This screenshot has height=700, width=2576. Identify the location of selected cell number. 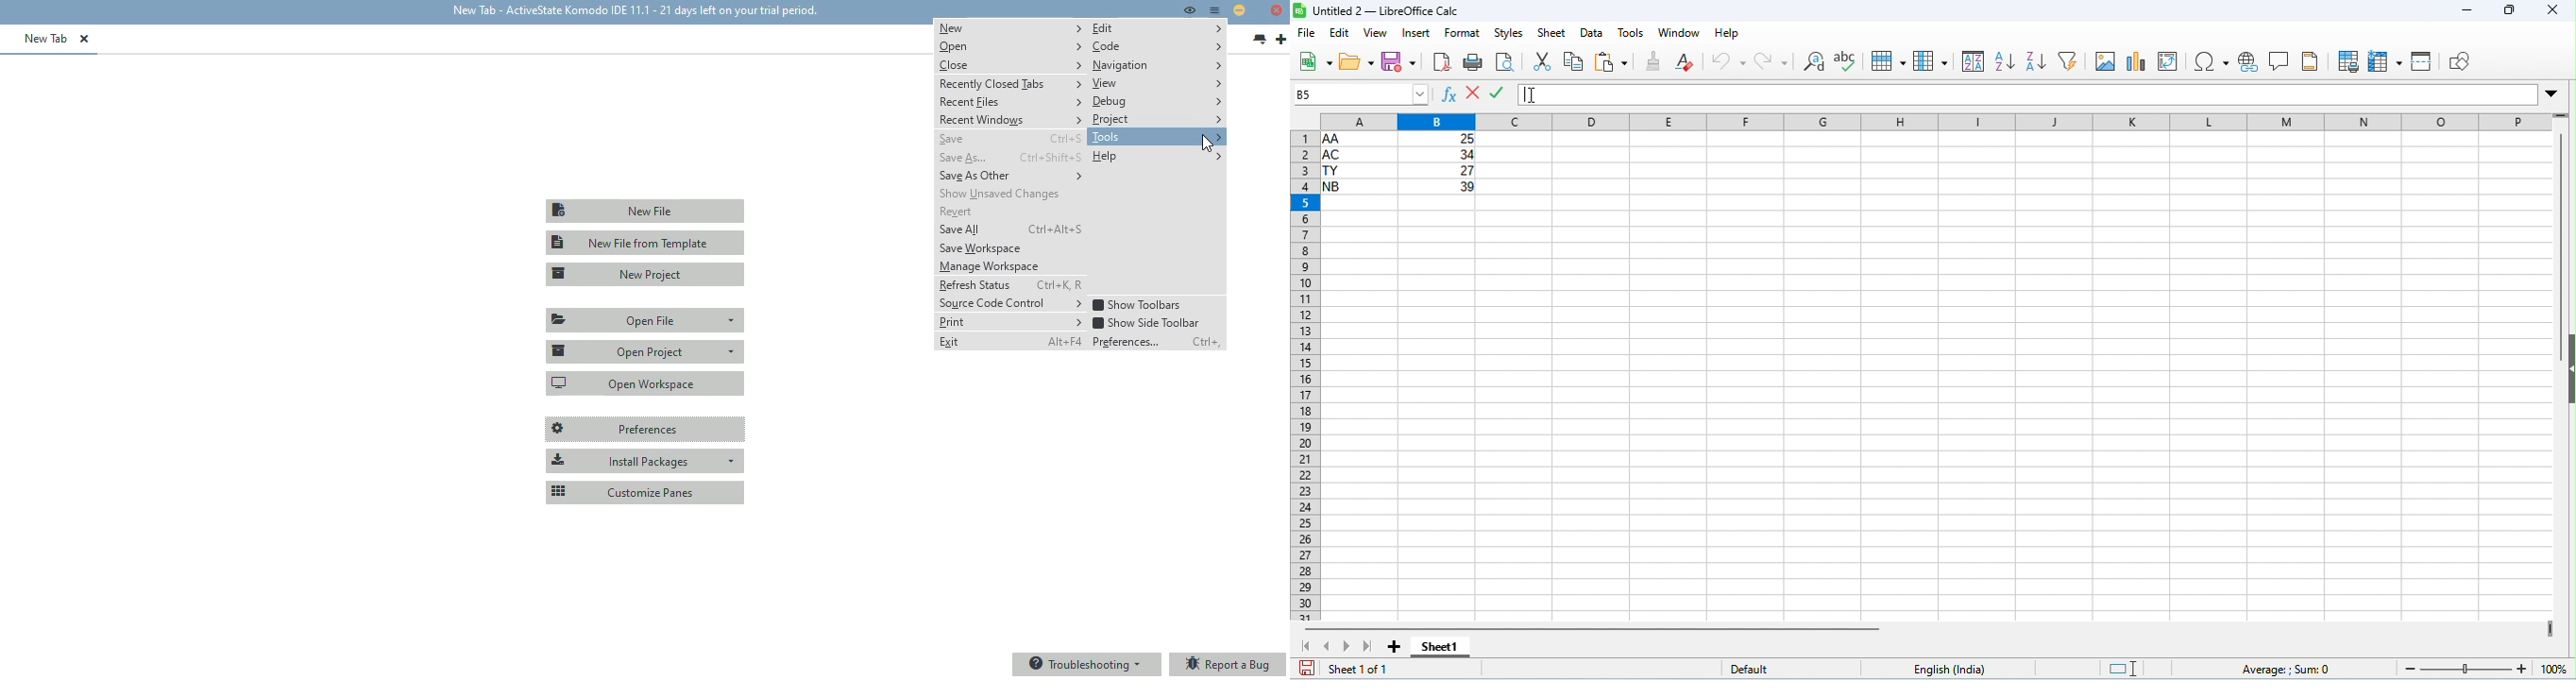
(1361, 93).